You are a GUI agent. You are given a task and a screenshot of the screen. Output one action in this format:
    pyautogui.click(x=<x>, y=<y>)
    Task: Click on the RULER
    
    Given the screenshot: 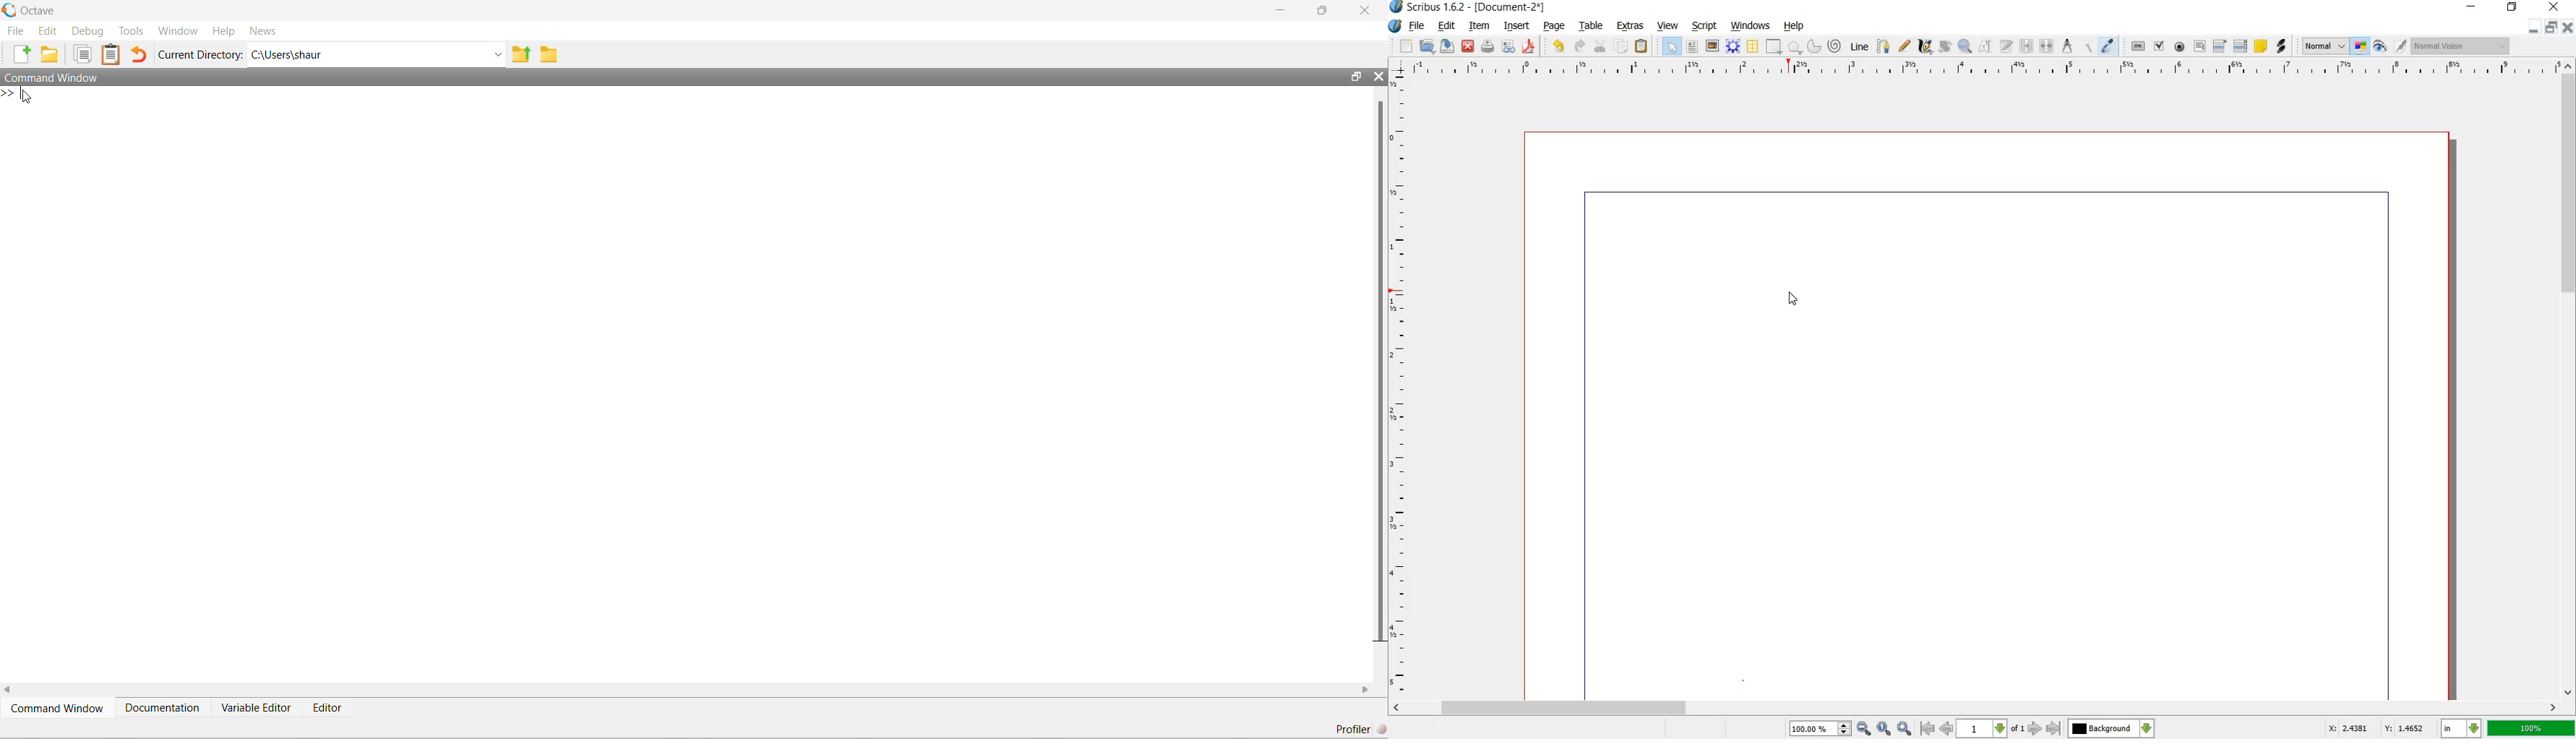 What is the action you would take?
    pyautogui.click(x=1984, y=69)
    